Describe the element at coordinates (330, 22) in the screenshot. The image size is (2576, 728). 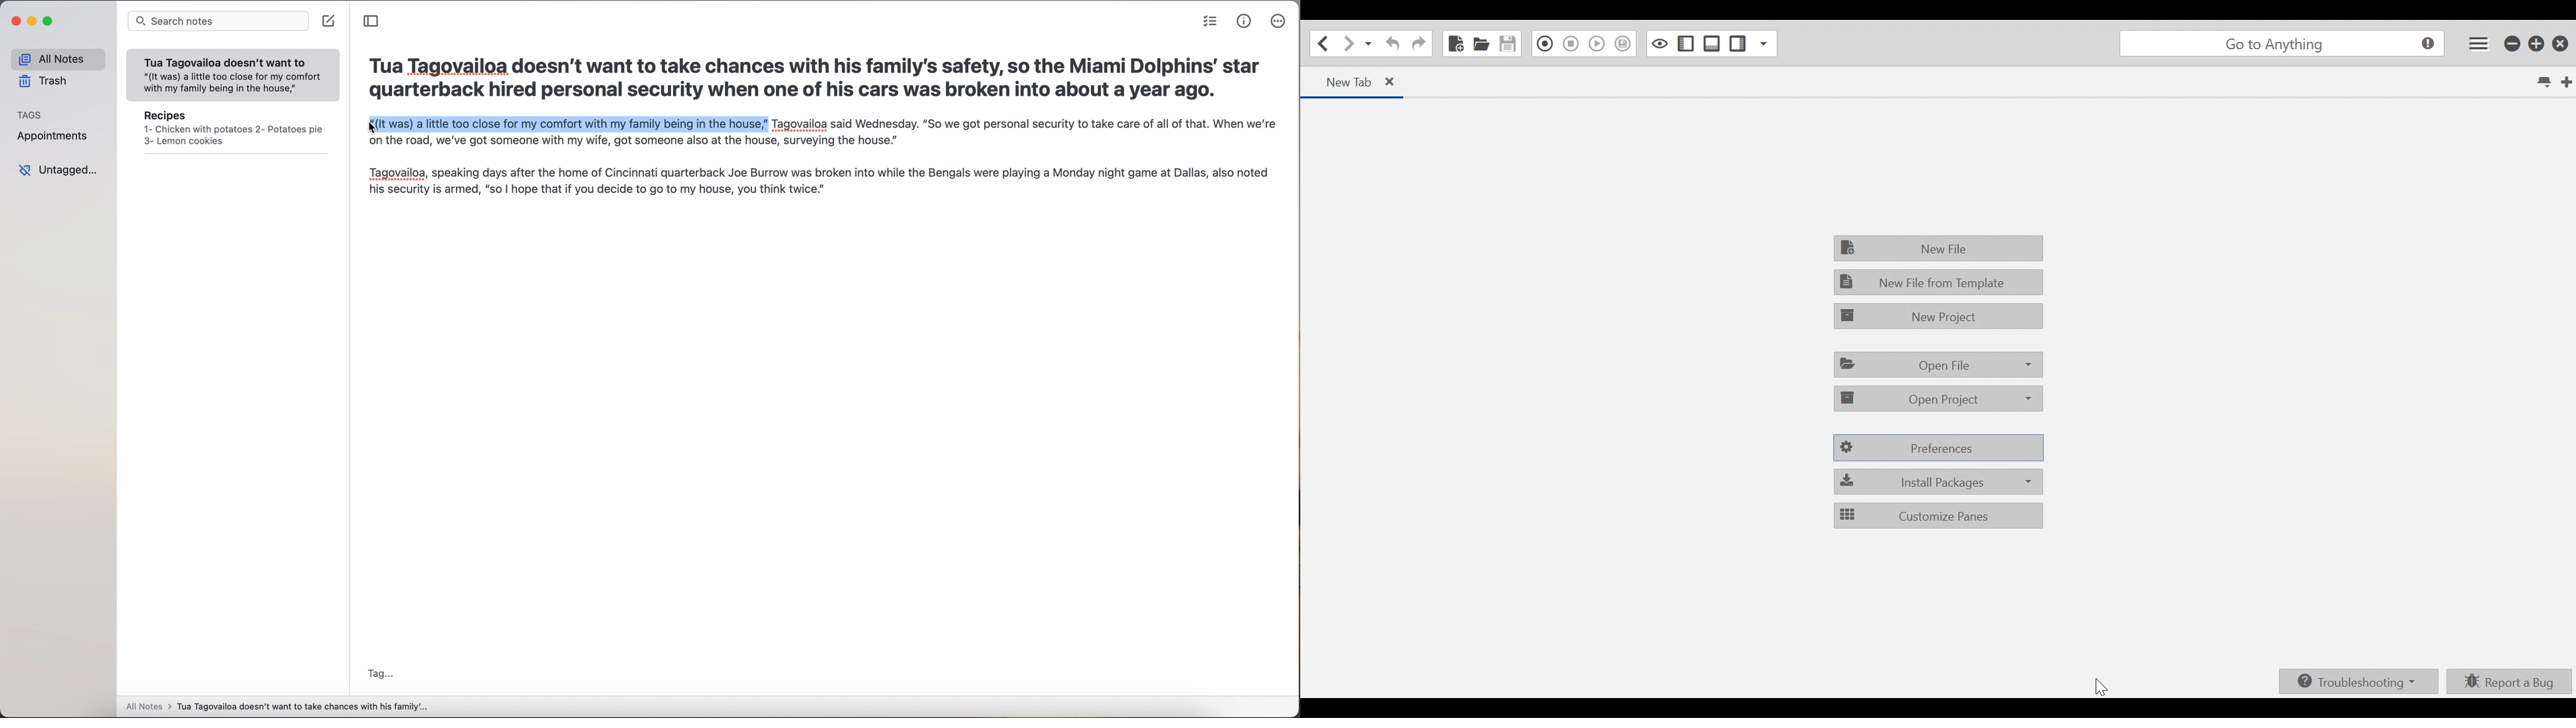
I see `create note` at that location.